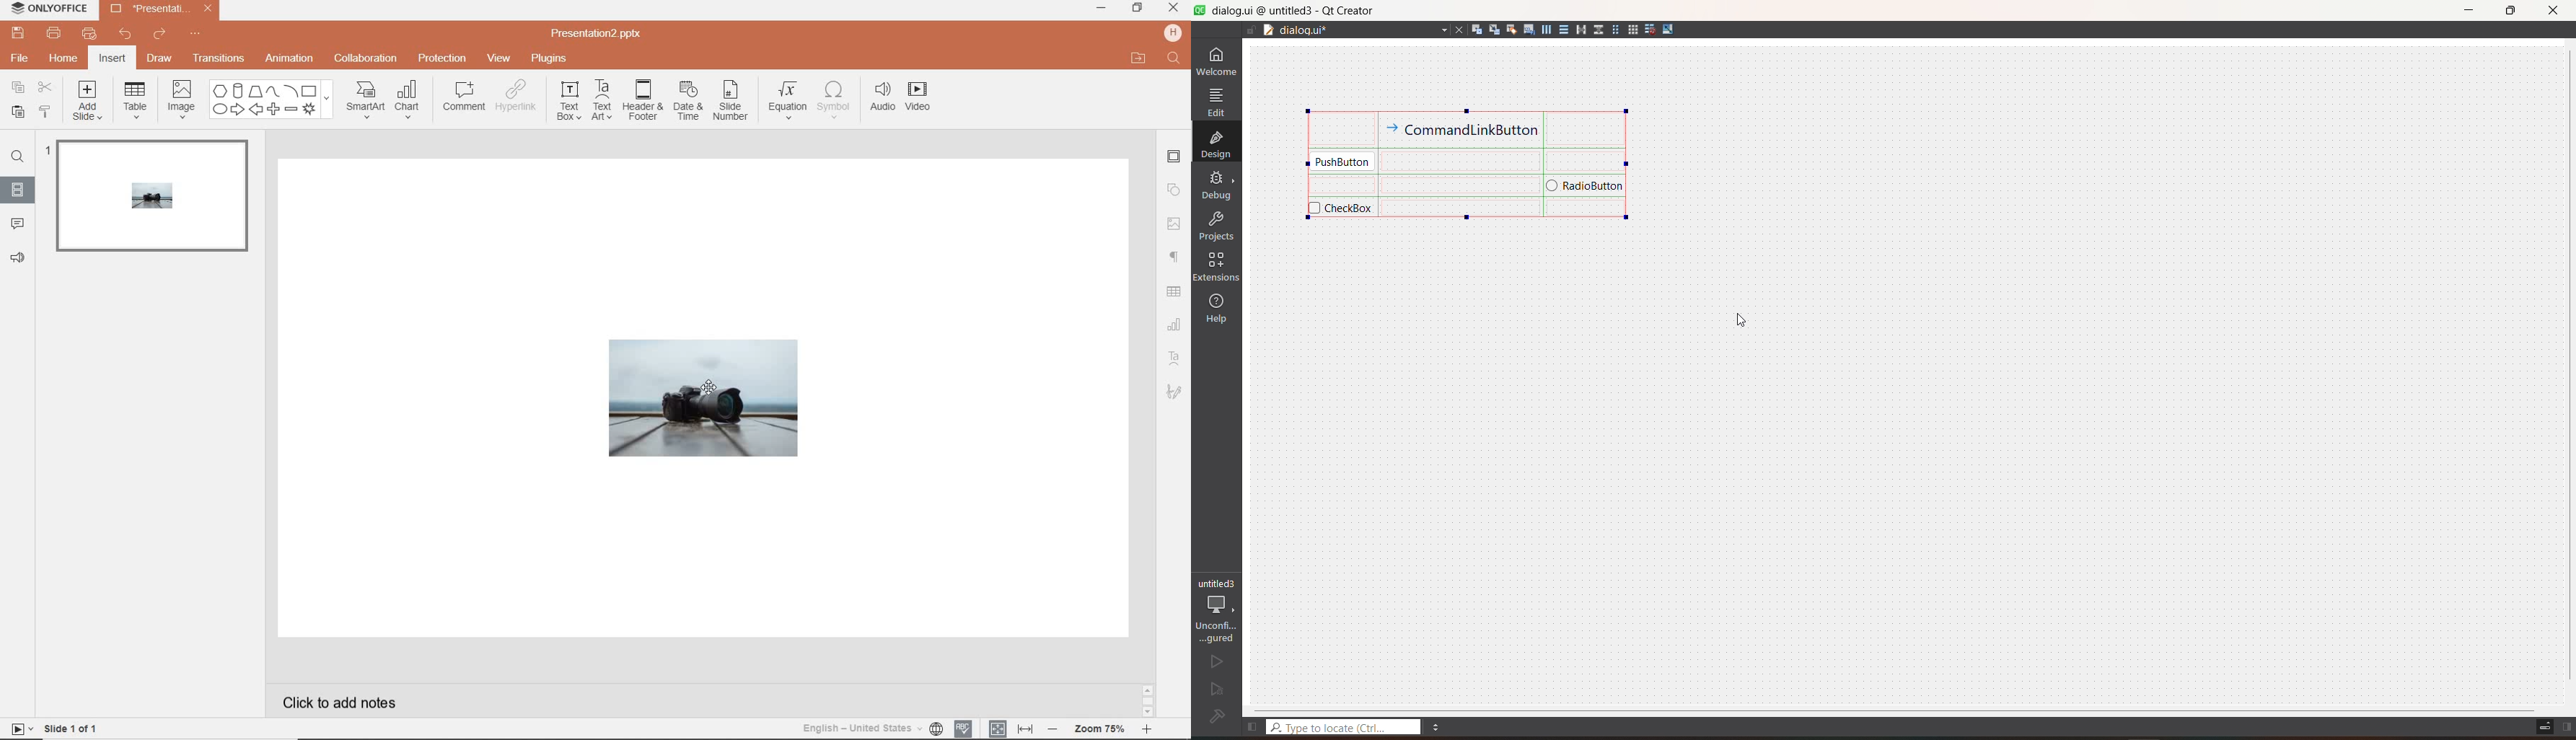 This screenshot has height=756, width=2576. Describe the element at coordinates (1138, 9) in the screenshot. I see `restore` at that location.